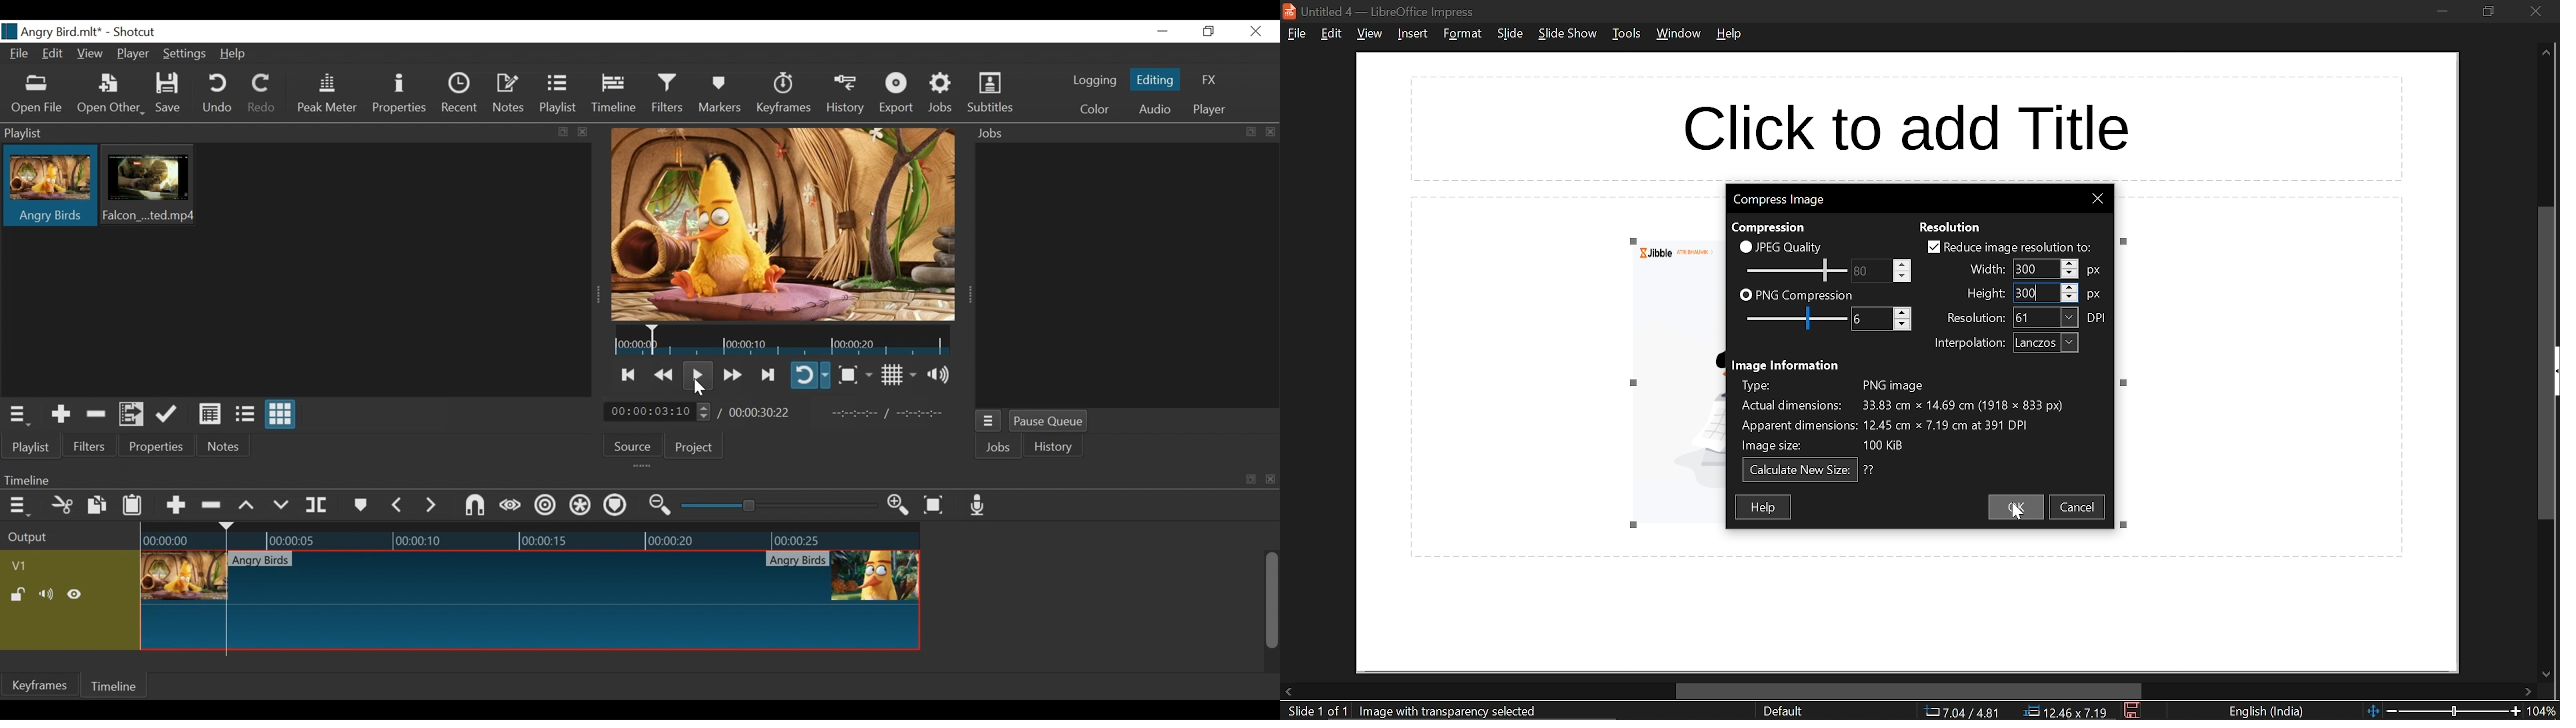  Describe the element at coordinates (2029, 269) in the screenshot. I see `Selected` at that location.